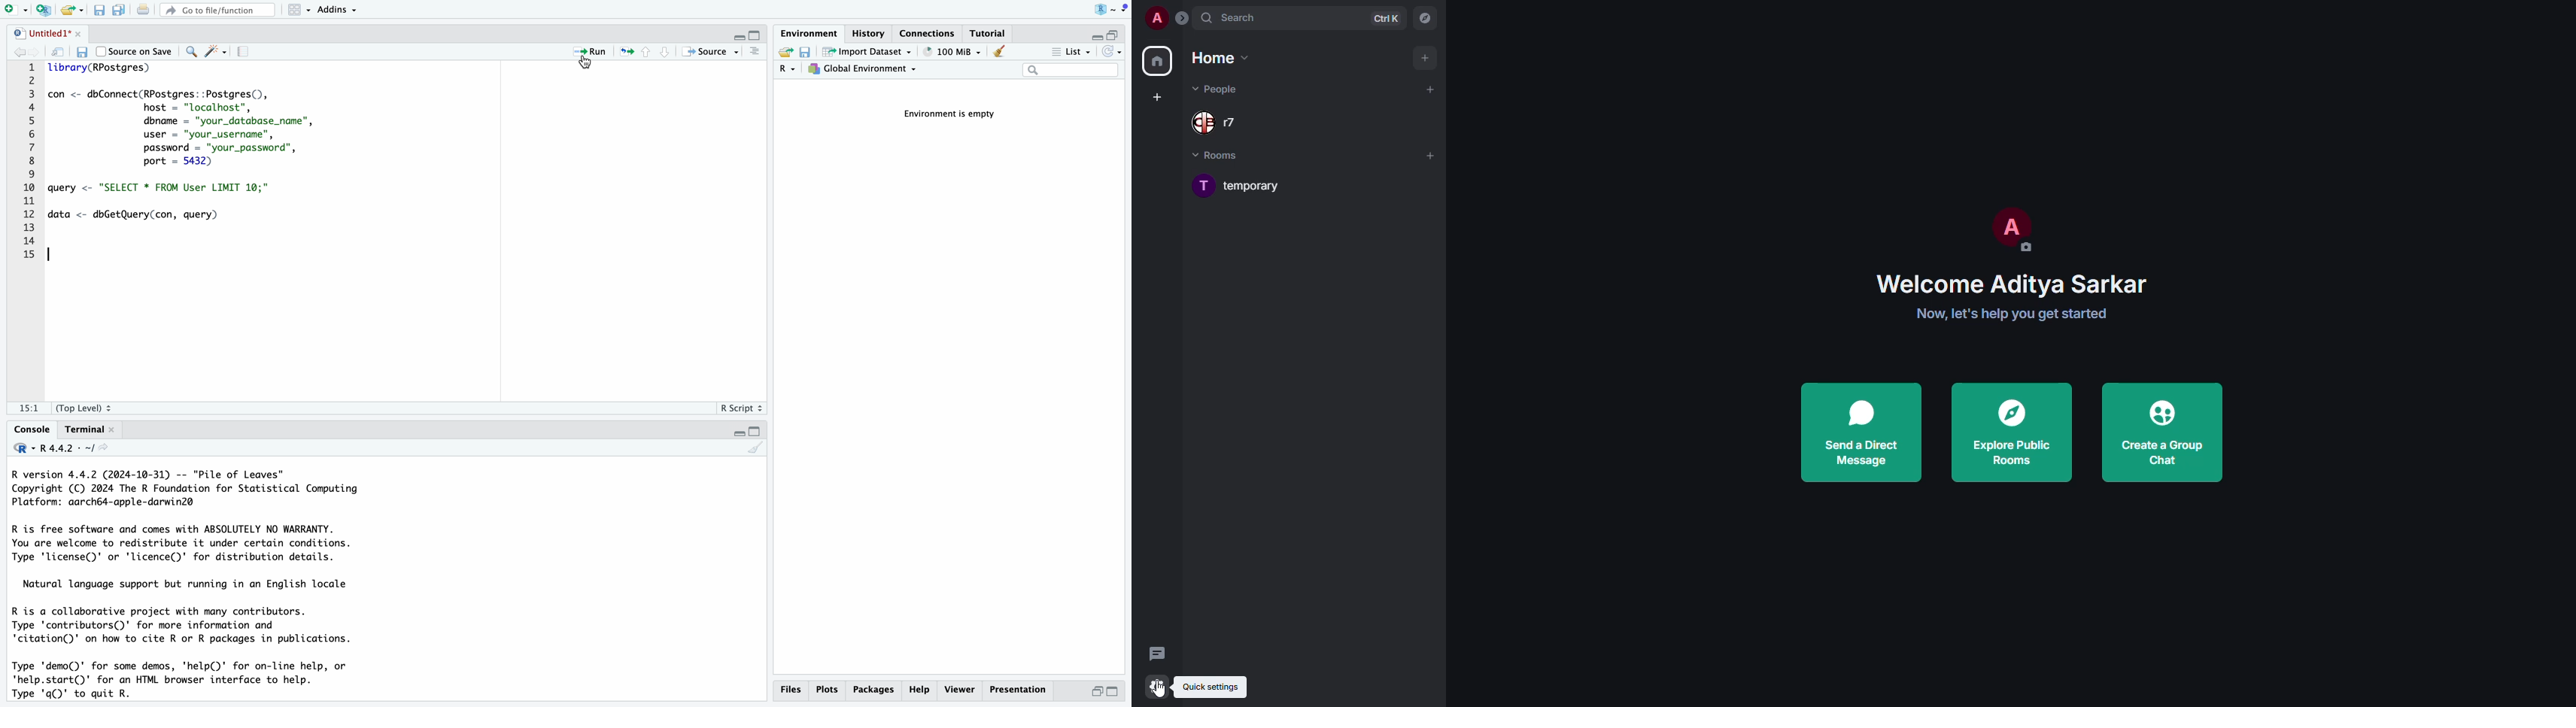 The width and height of the screenshot is (2576, 728). I want to click on maximize, so click(756, 431).